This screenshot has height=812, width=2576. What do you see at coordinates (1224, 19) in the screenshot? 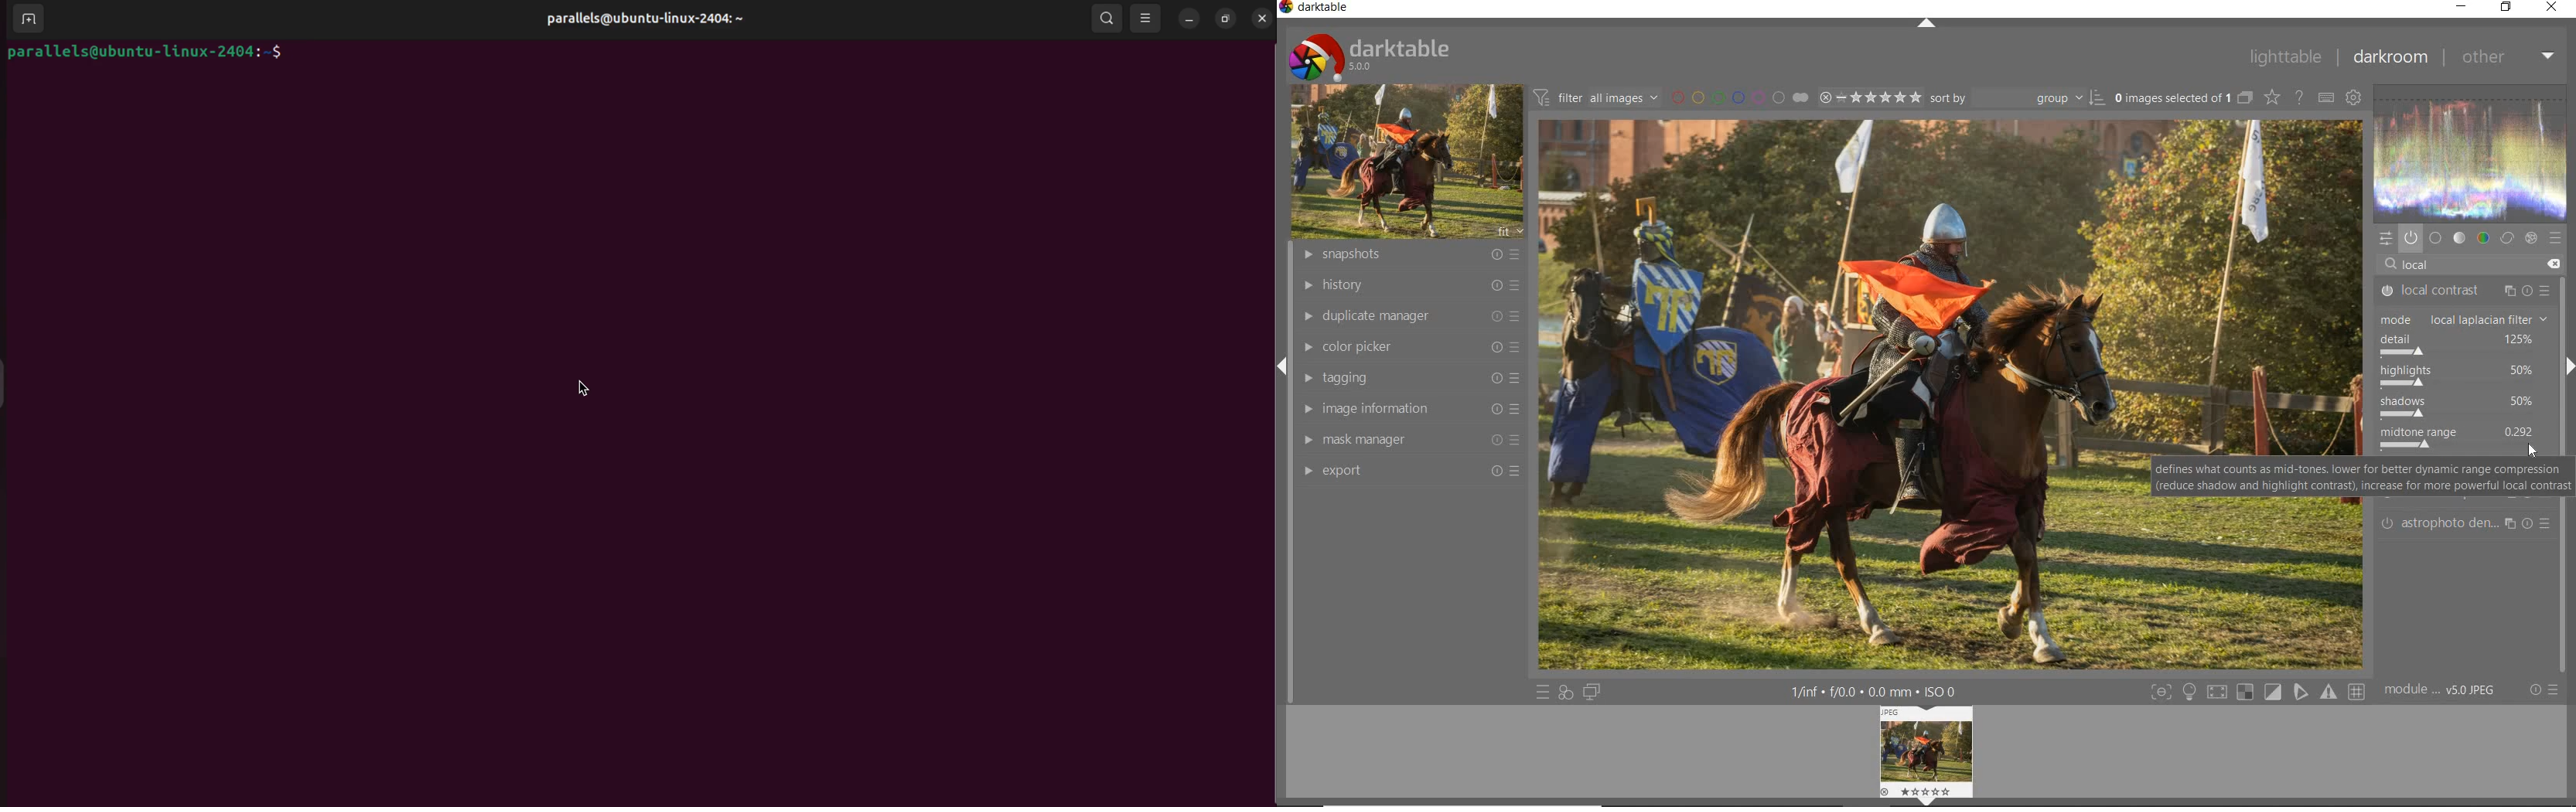
I see `resize` at bounding box center [1224, 19].